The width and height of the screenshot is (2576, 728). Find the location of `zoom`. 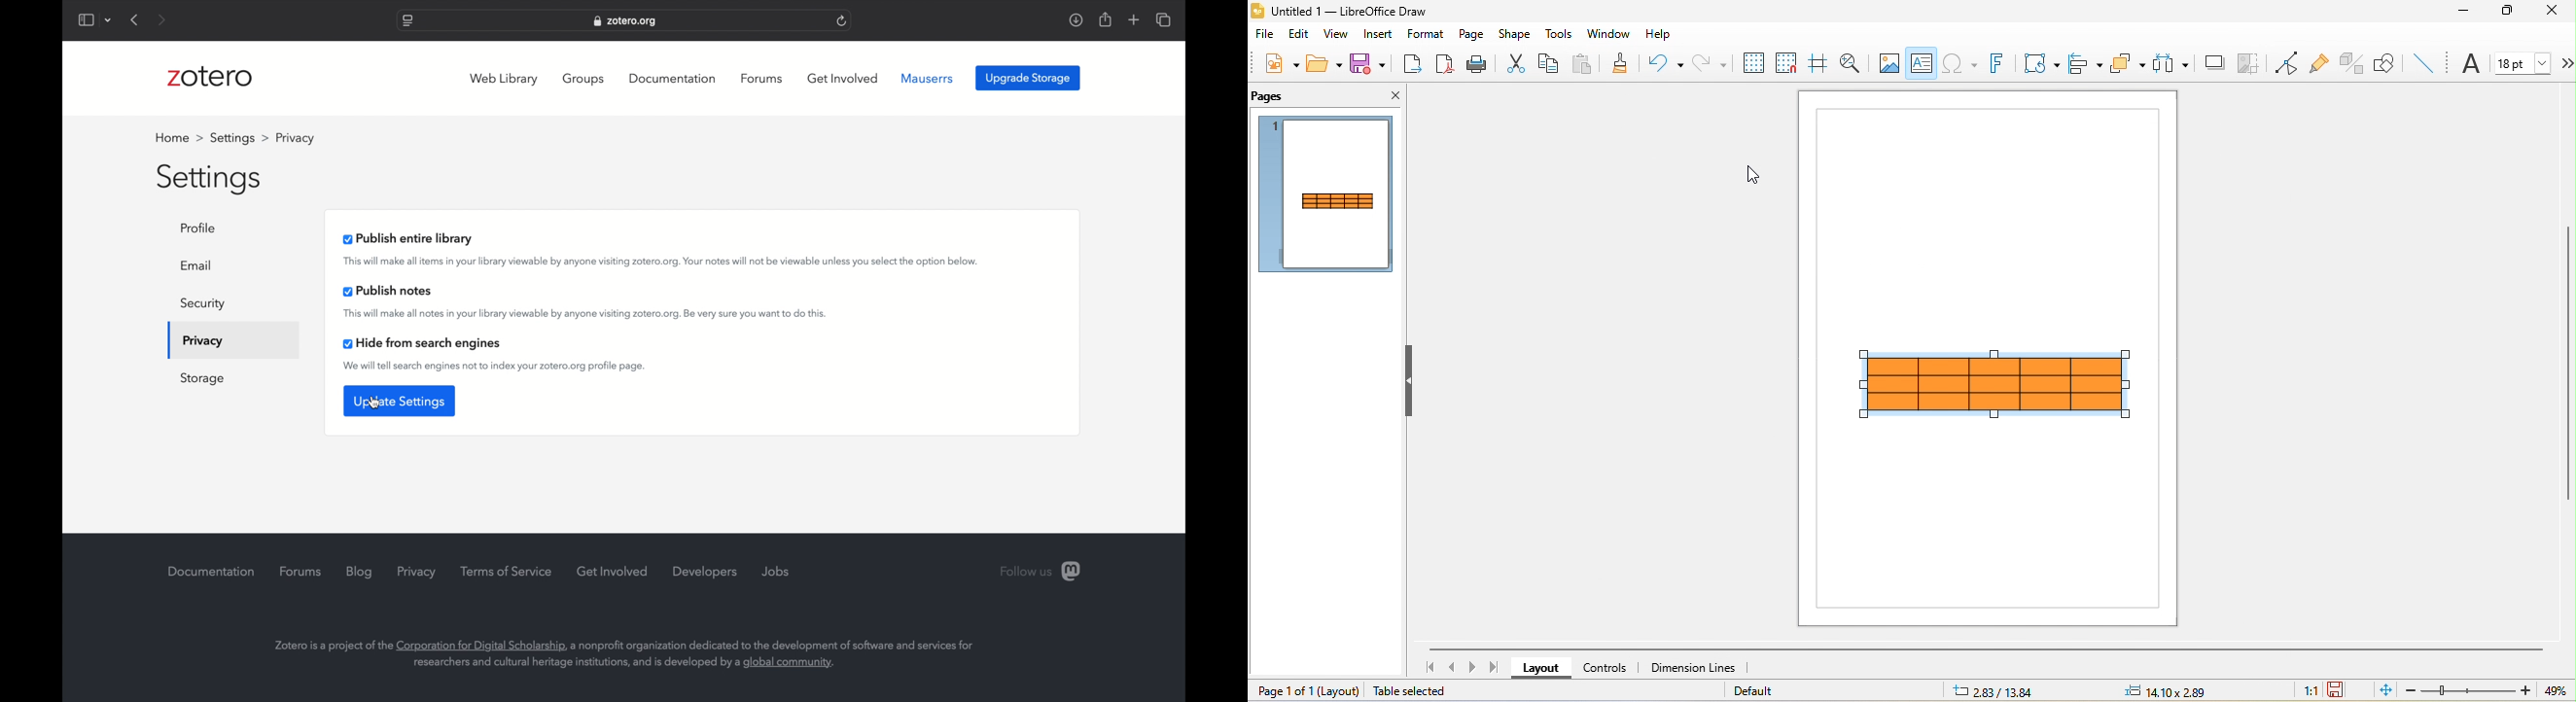

zoom is located at coordinates (2467, 691).